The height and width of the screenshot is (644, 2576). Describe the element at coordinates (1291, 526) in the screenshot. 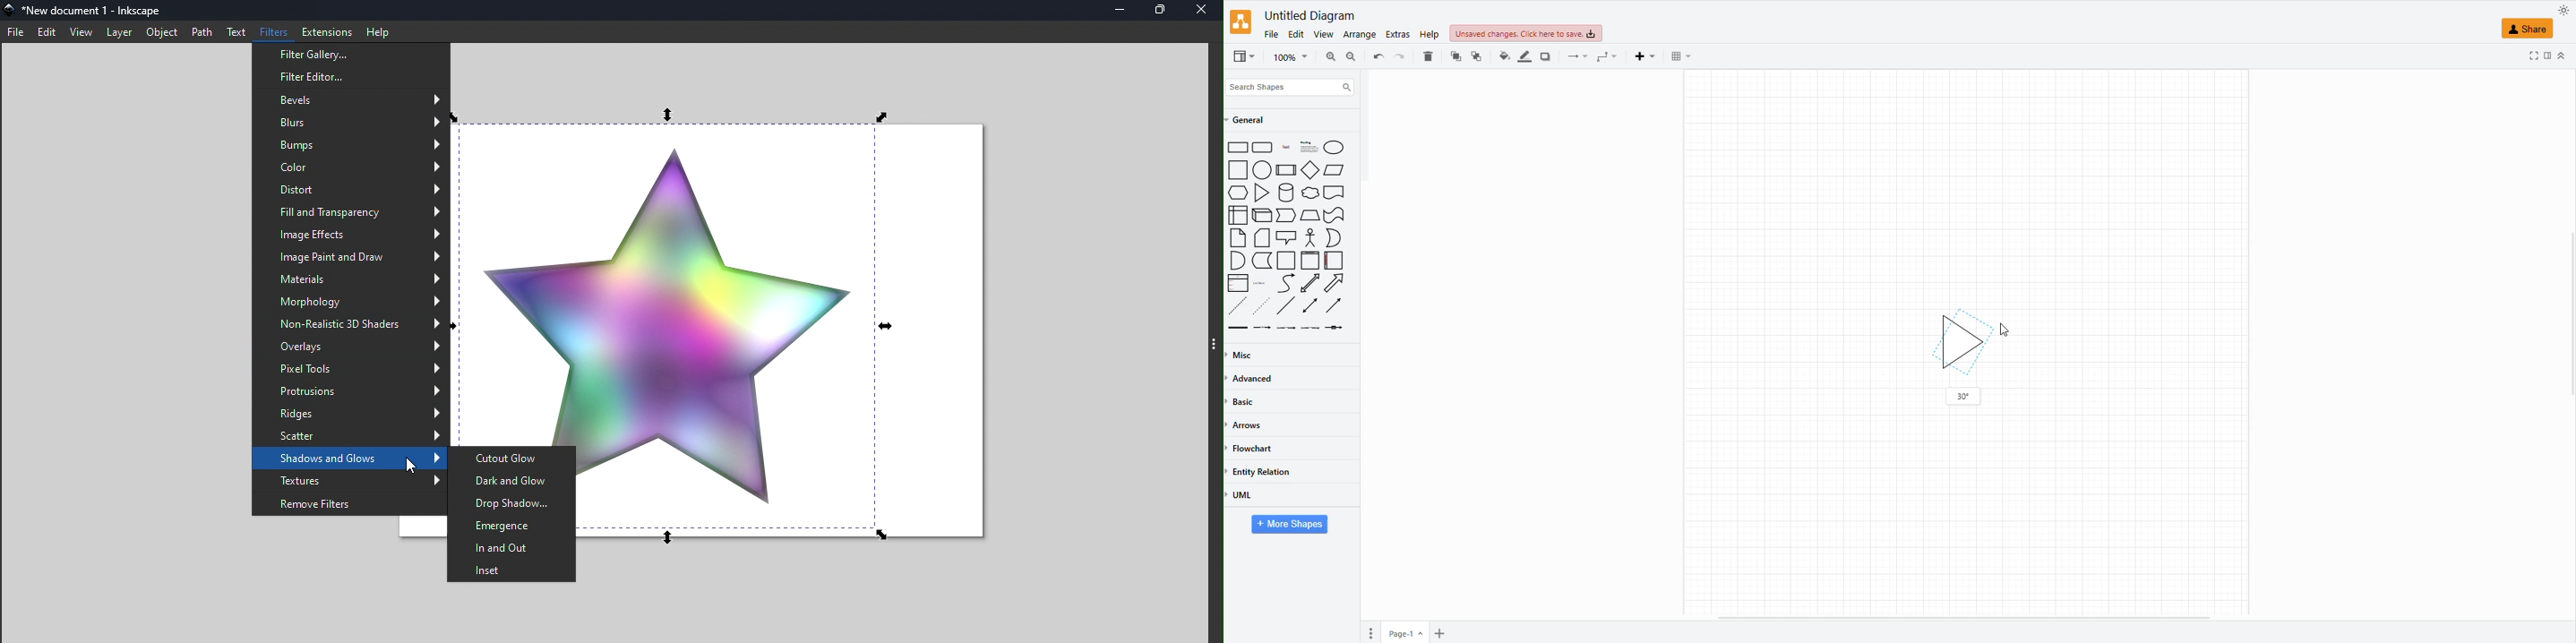

I see `more shapes` at that location.